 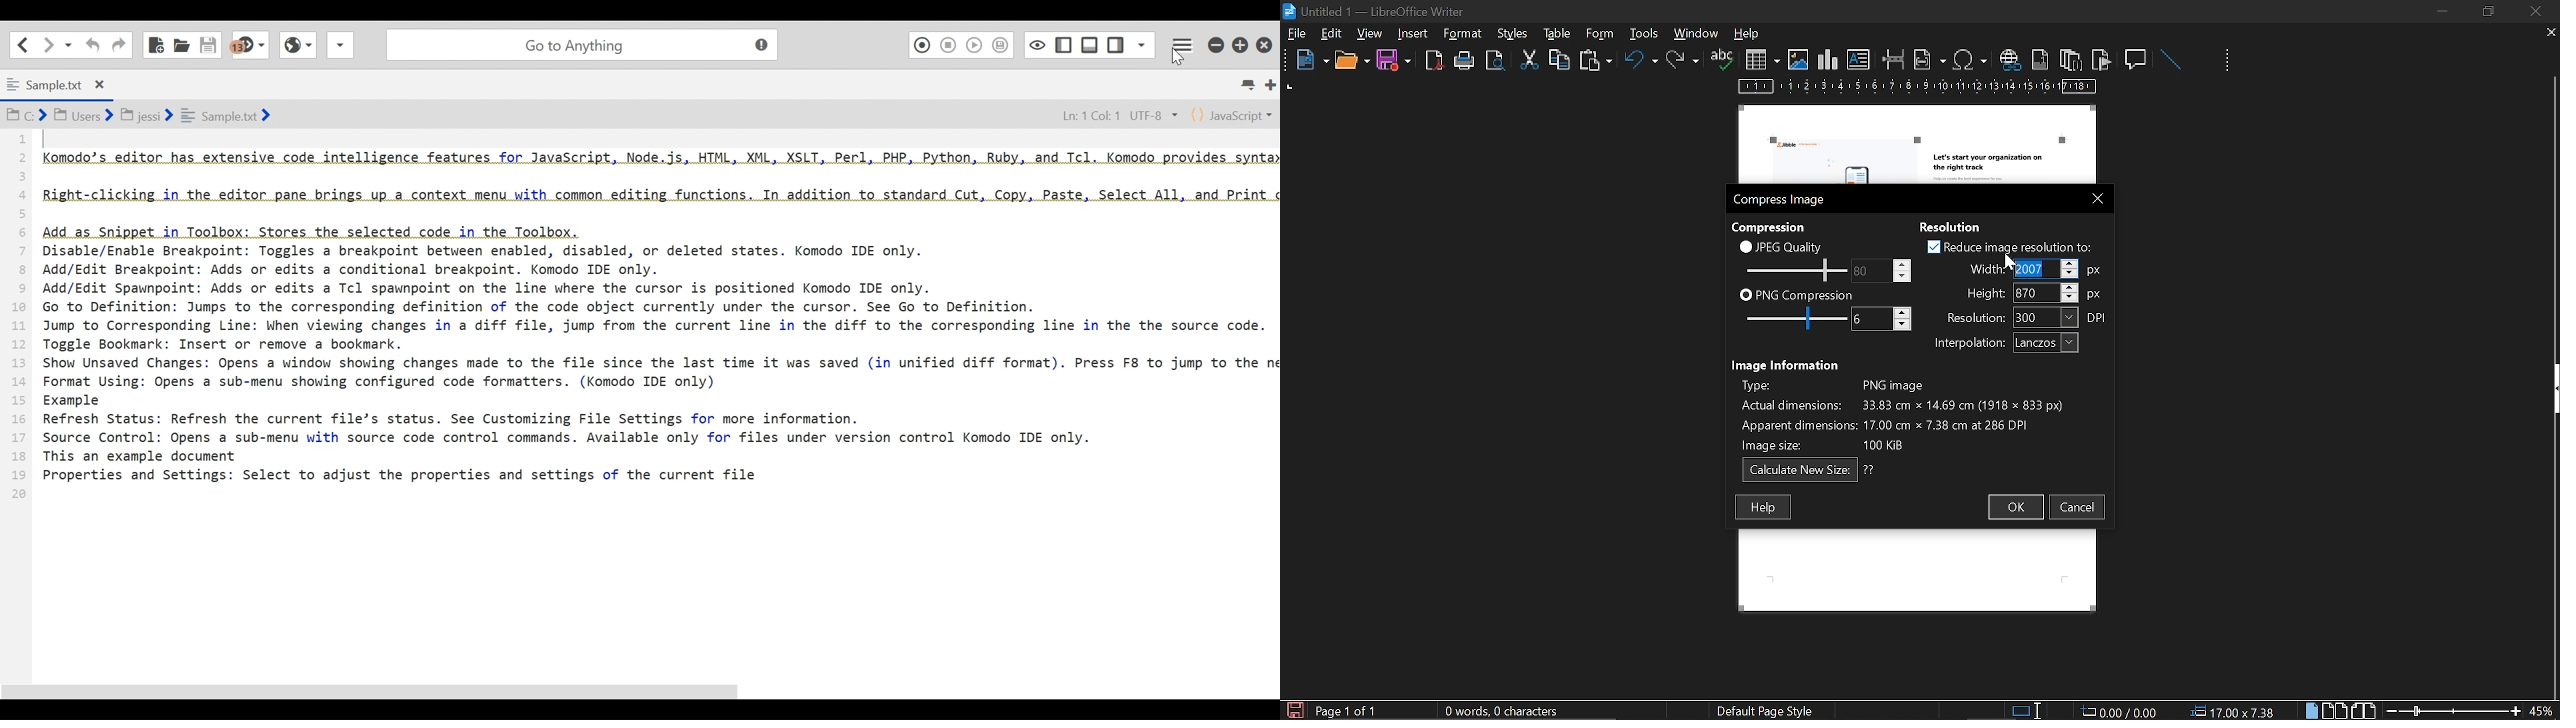 What do you see at coordinates (1902, 412) in the screenshot?
I see `image info` at bounding box center [1902, 412].